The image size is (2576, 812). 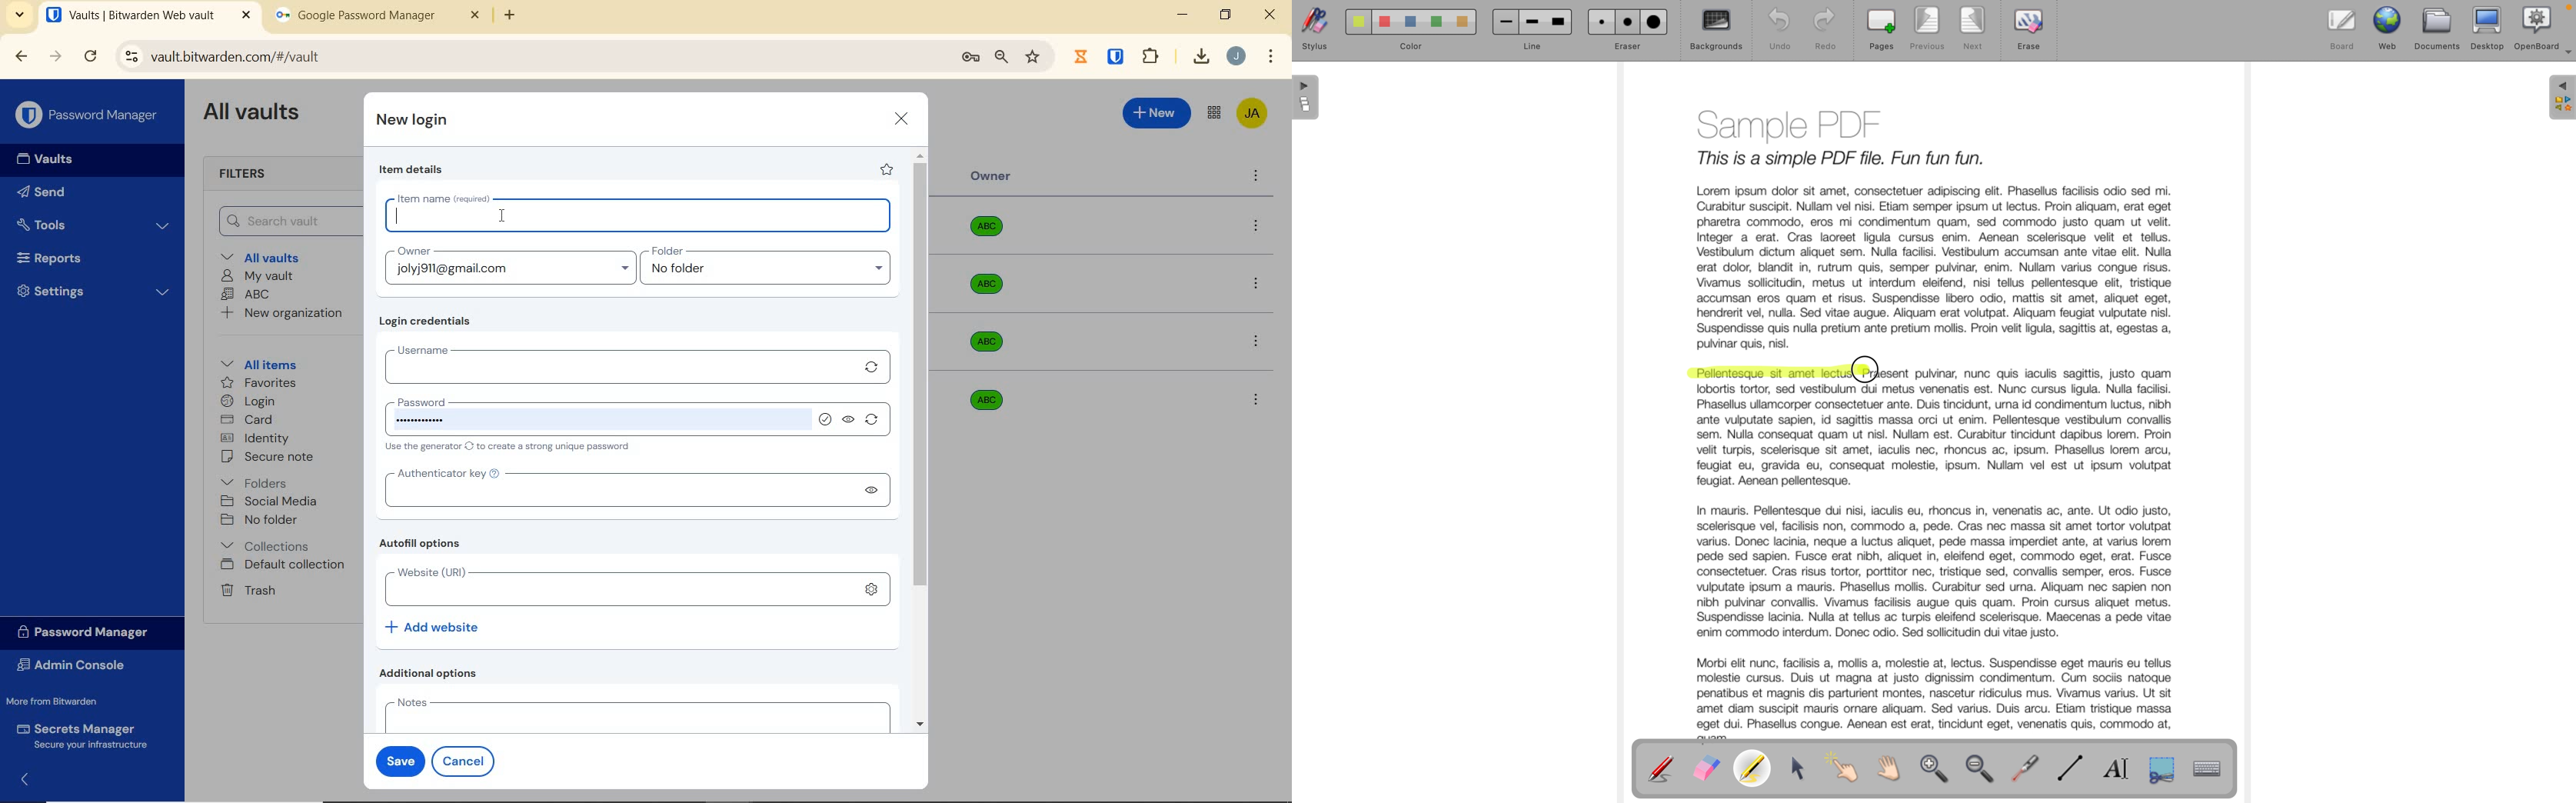 What do you see at coordinates (148, 15) in the screenshot?
I see `open tab` at bounding box center [148, 15].